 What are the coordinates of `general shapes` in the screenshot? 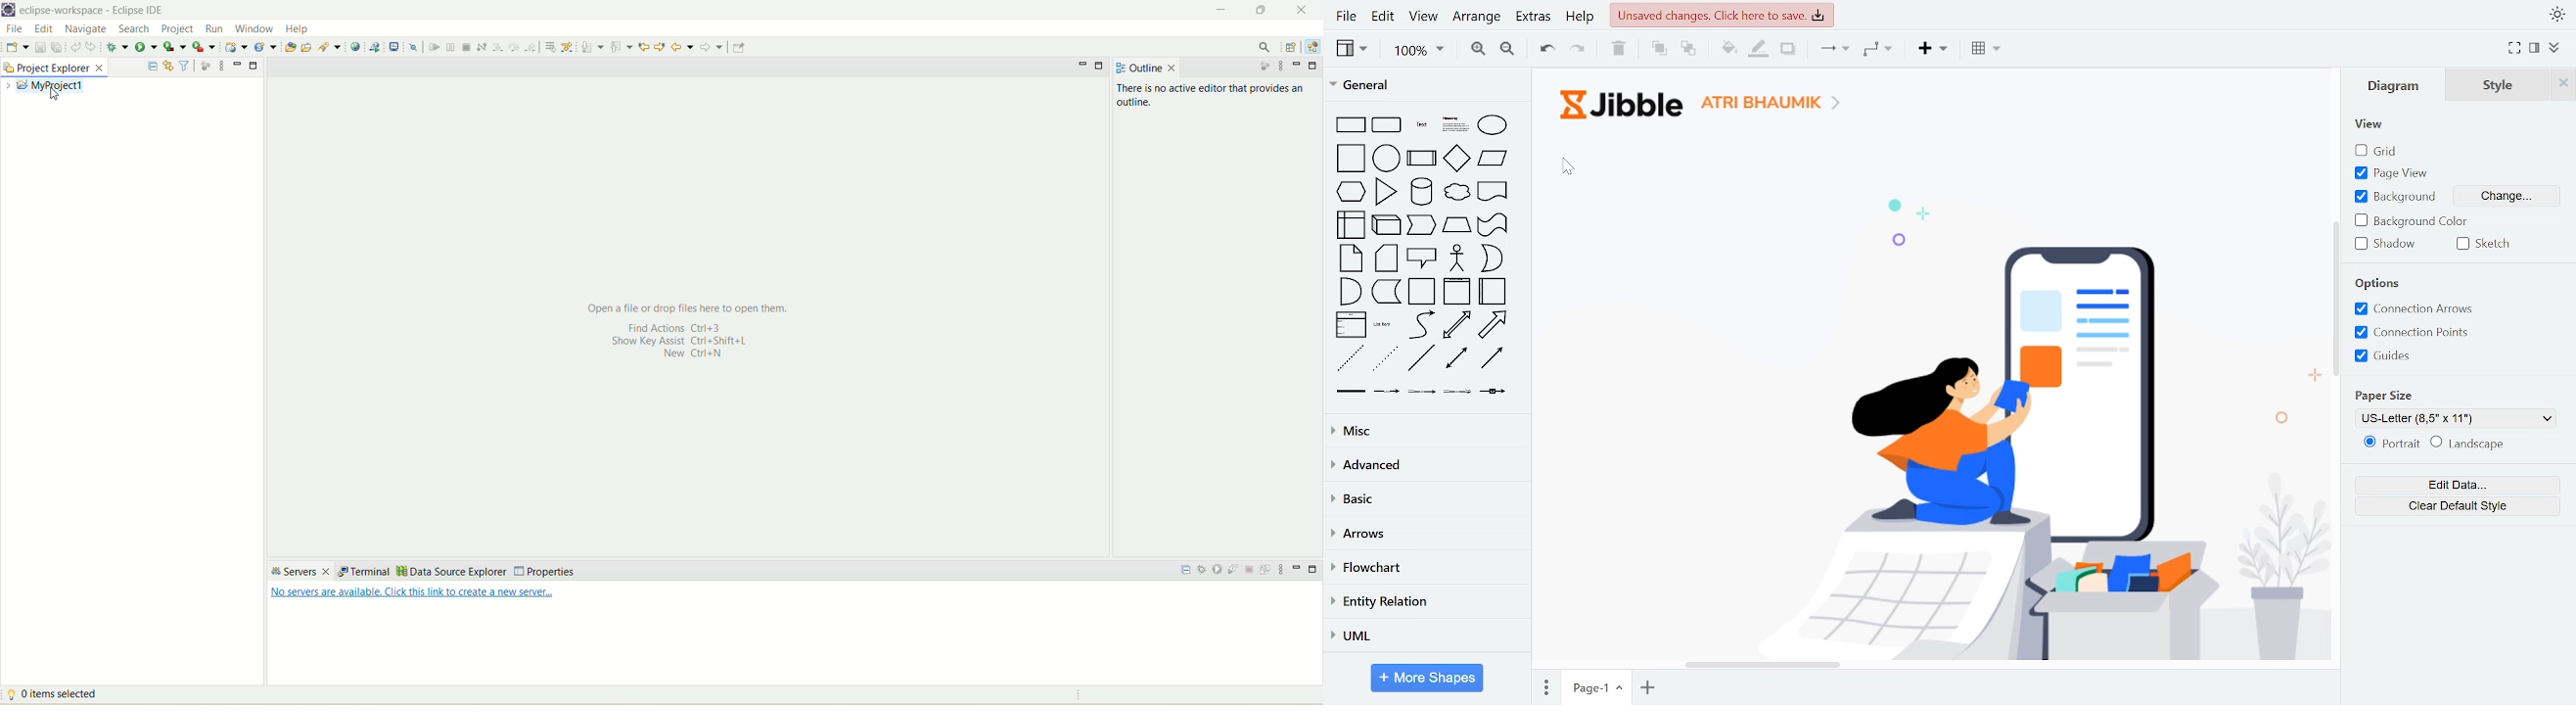 It's located at (1490, 124).